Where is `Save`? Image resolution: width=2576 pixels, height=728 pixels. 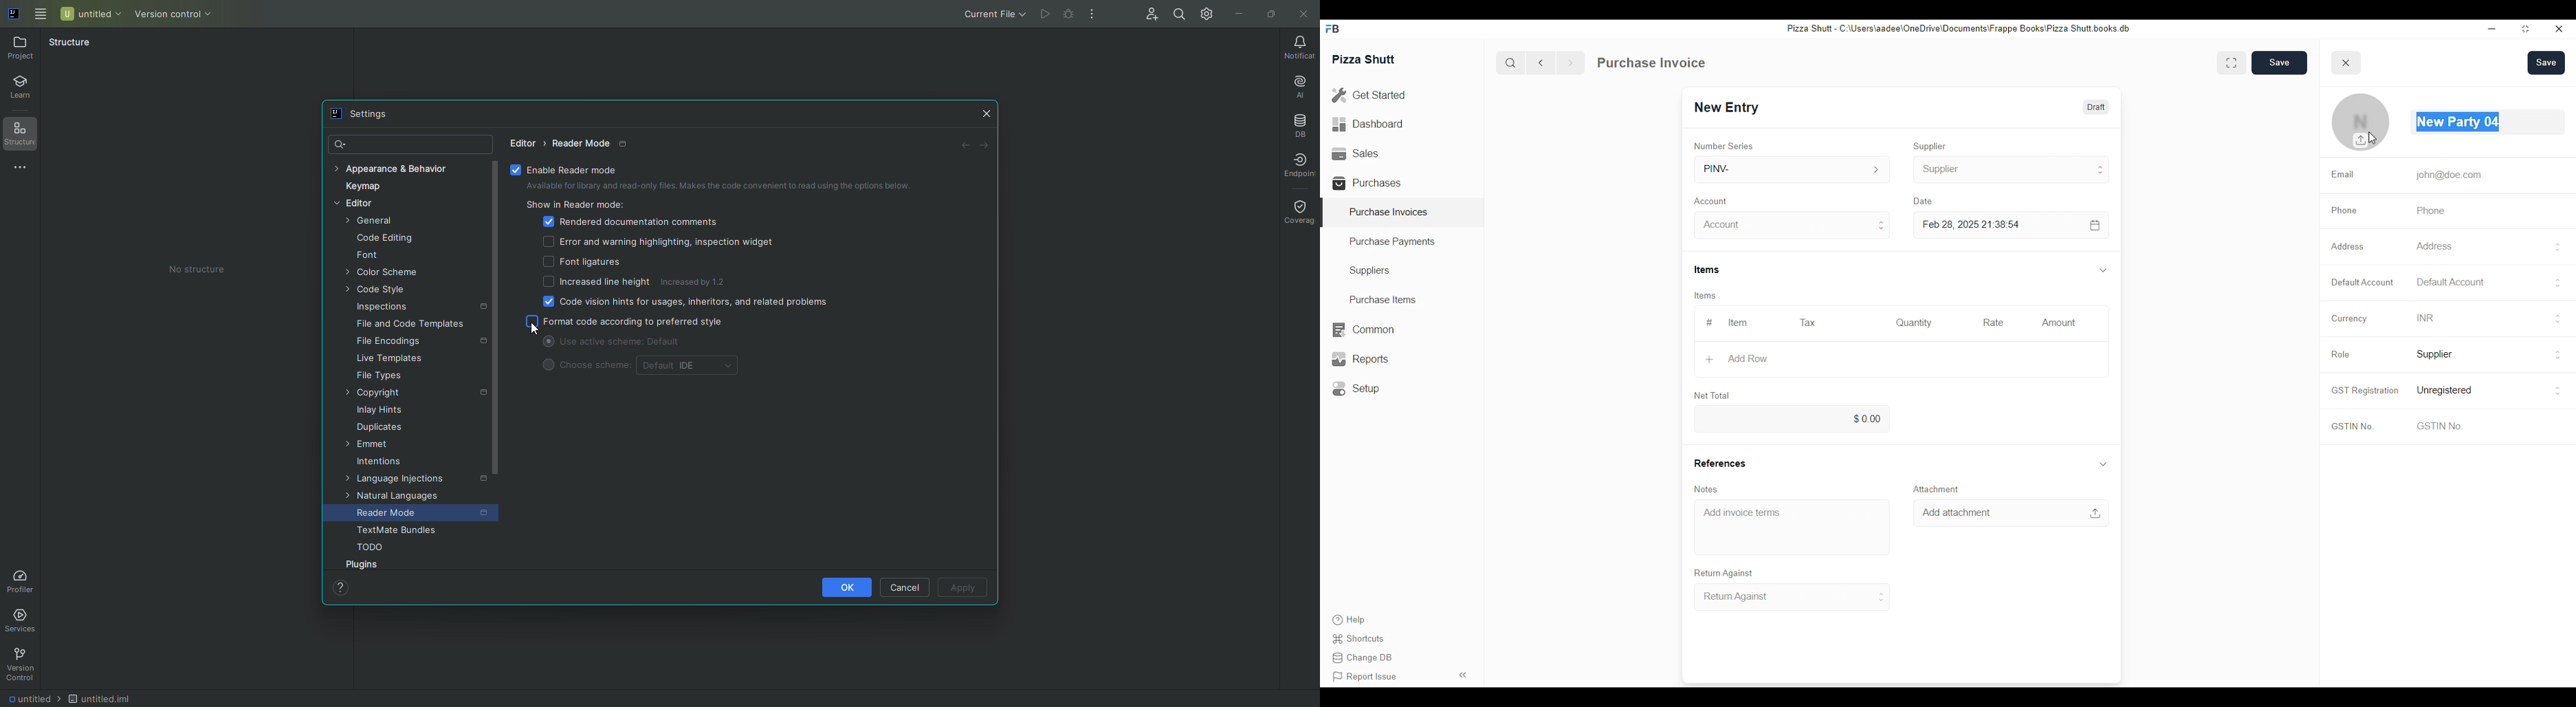 Save is located at coordinates (2280, 62).